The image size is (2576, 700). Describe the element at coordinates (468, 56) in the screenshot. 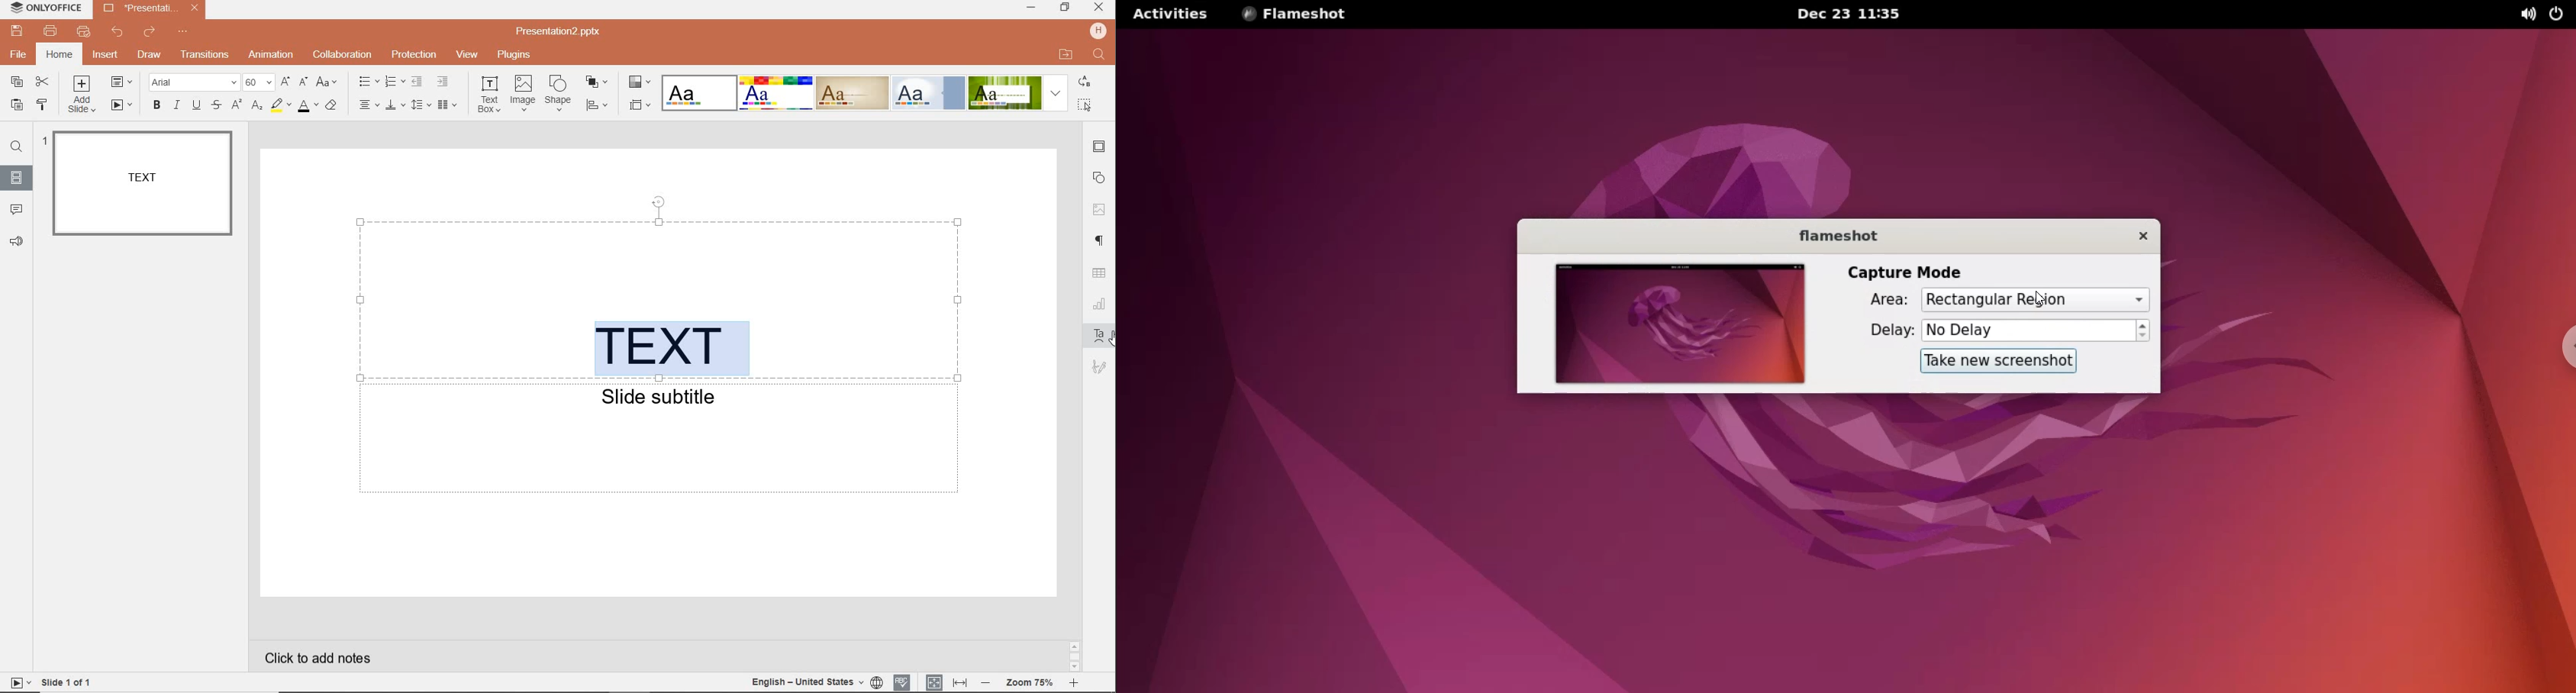

I see `VIEW` at that location.